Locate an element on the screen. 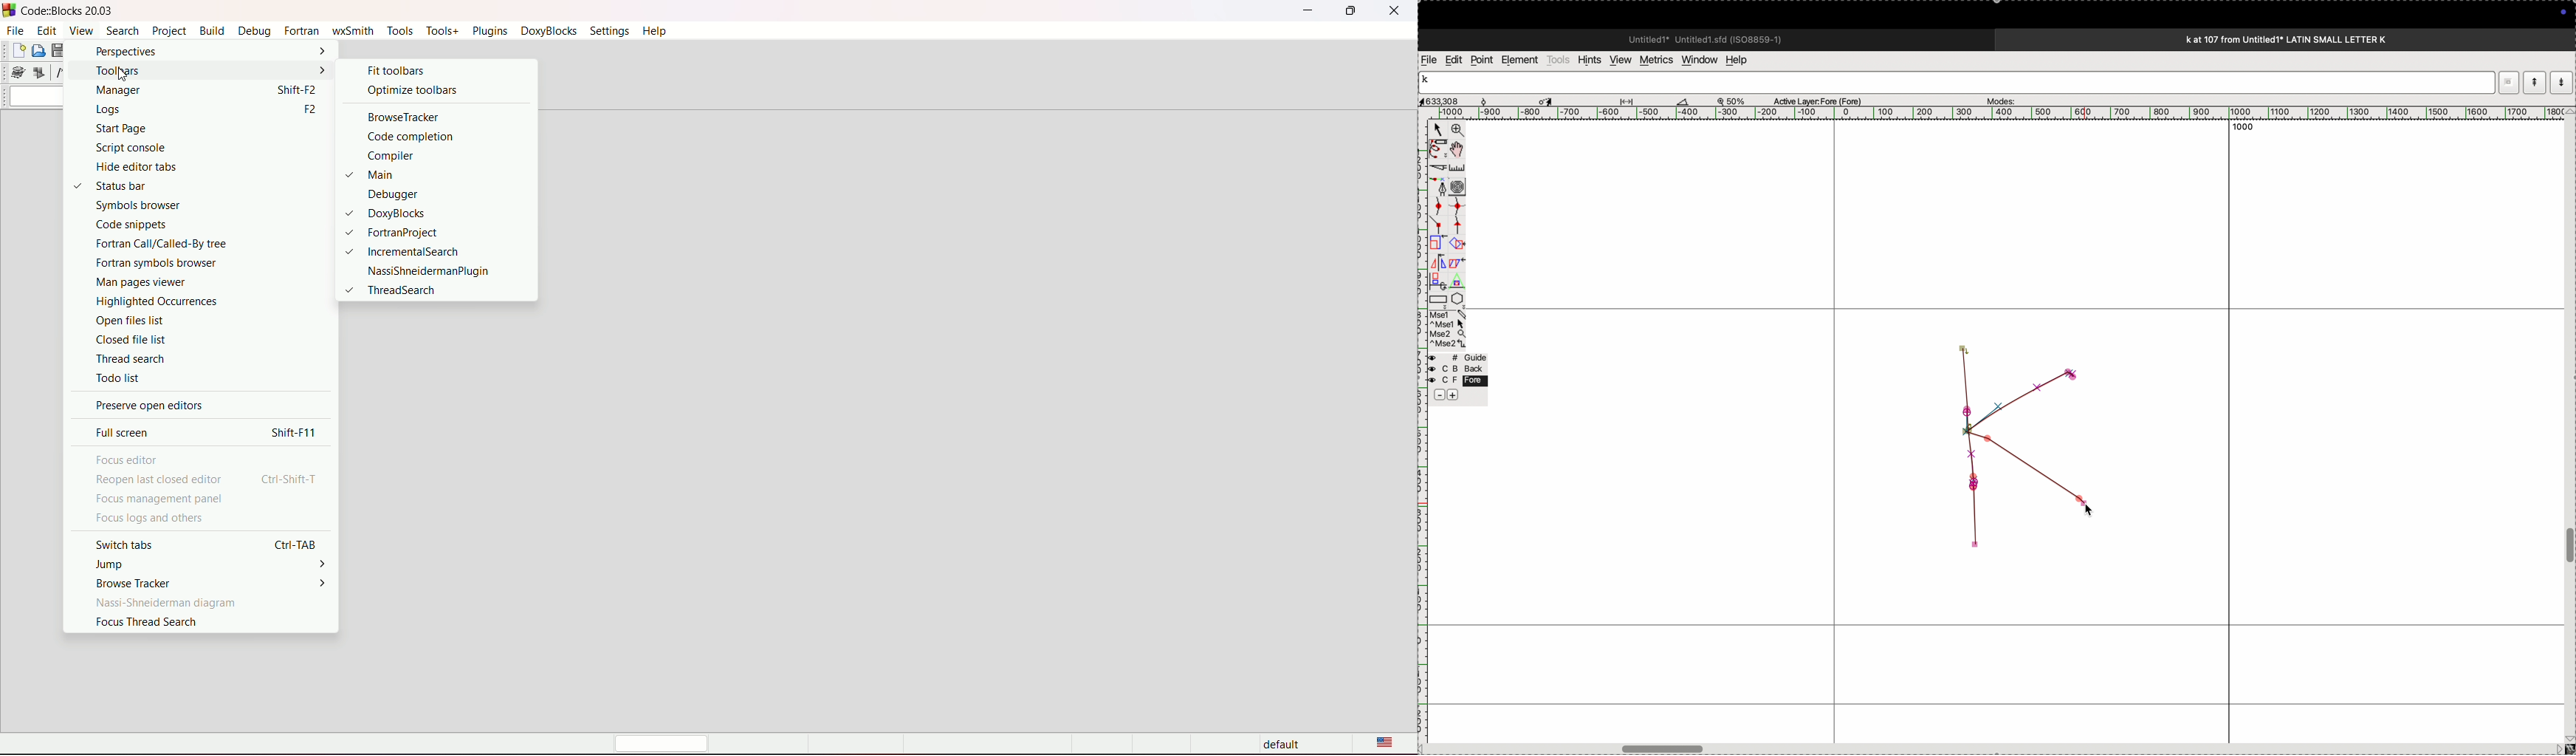 This screenshot has width=2576, height=756. zoom is located at coordinates (1456, 131).